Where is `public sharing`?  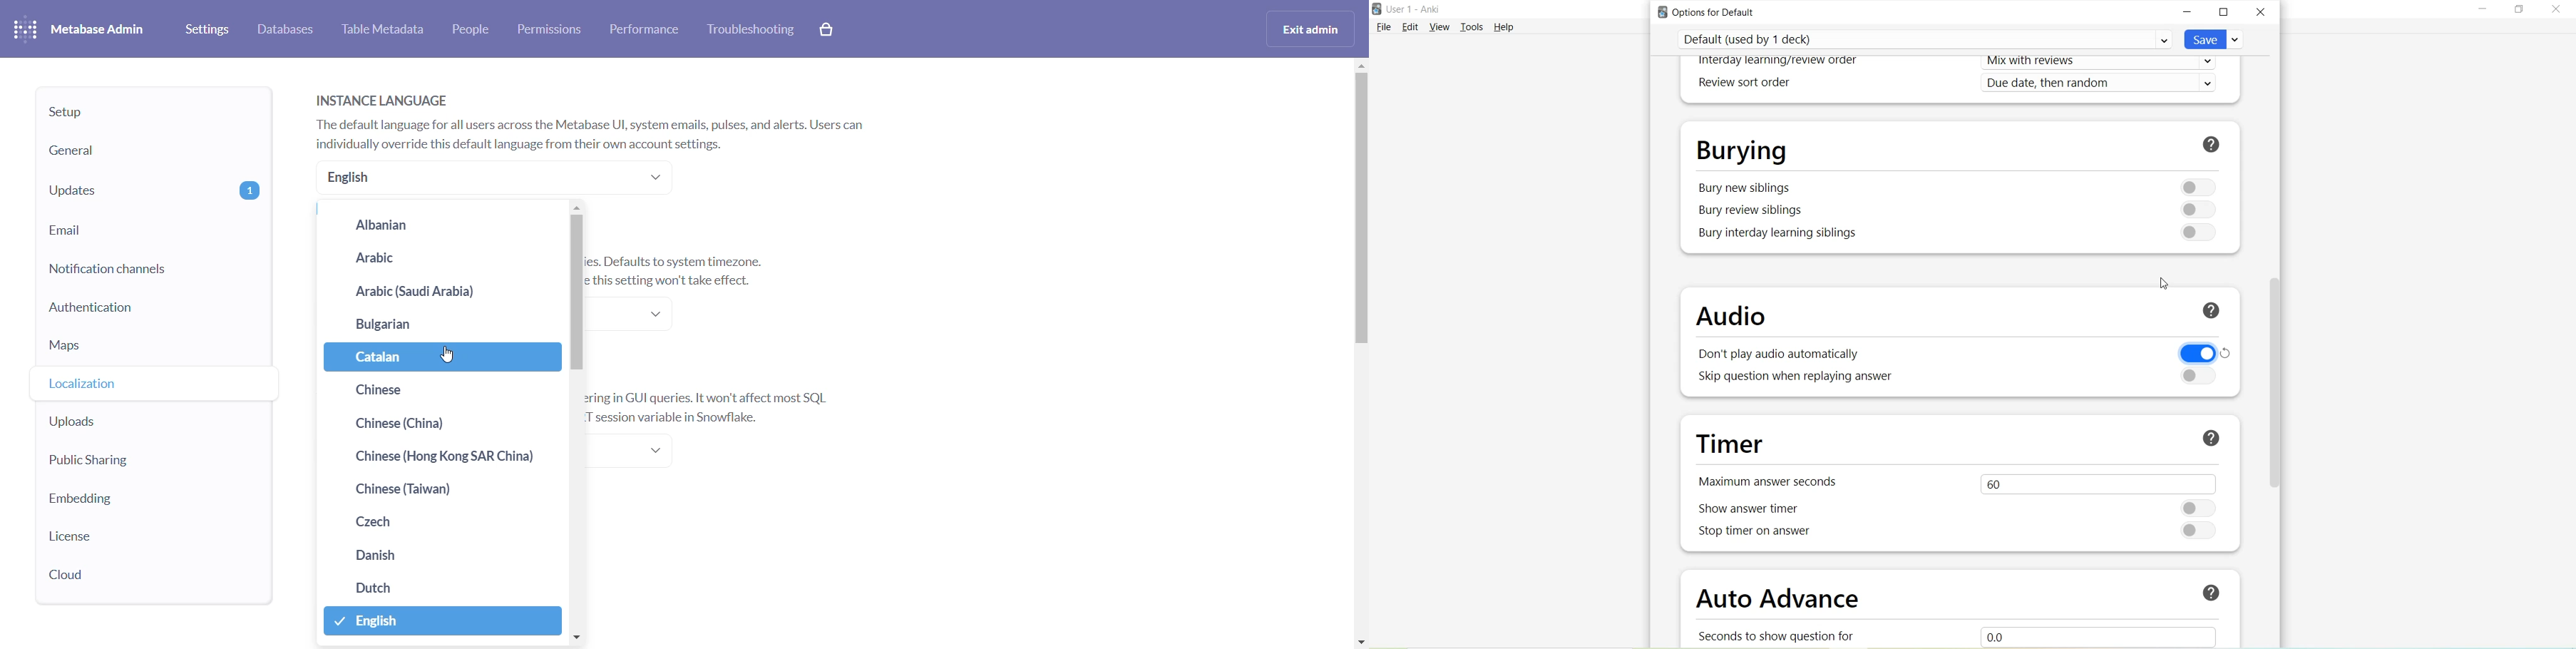 public sharing is located at coordinates (133, 459).